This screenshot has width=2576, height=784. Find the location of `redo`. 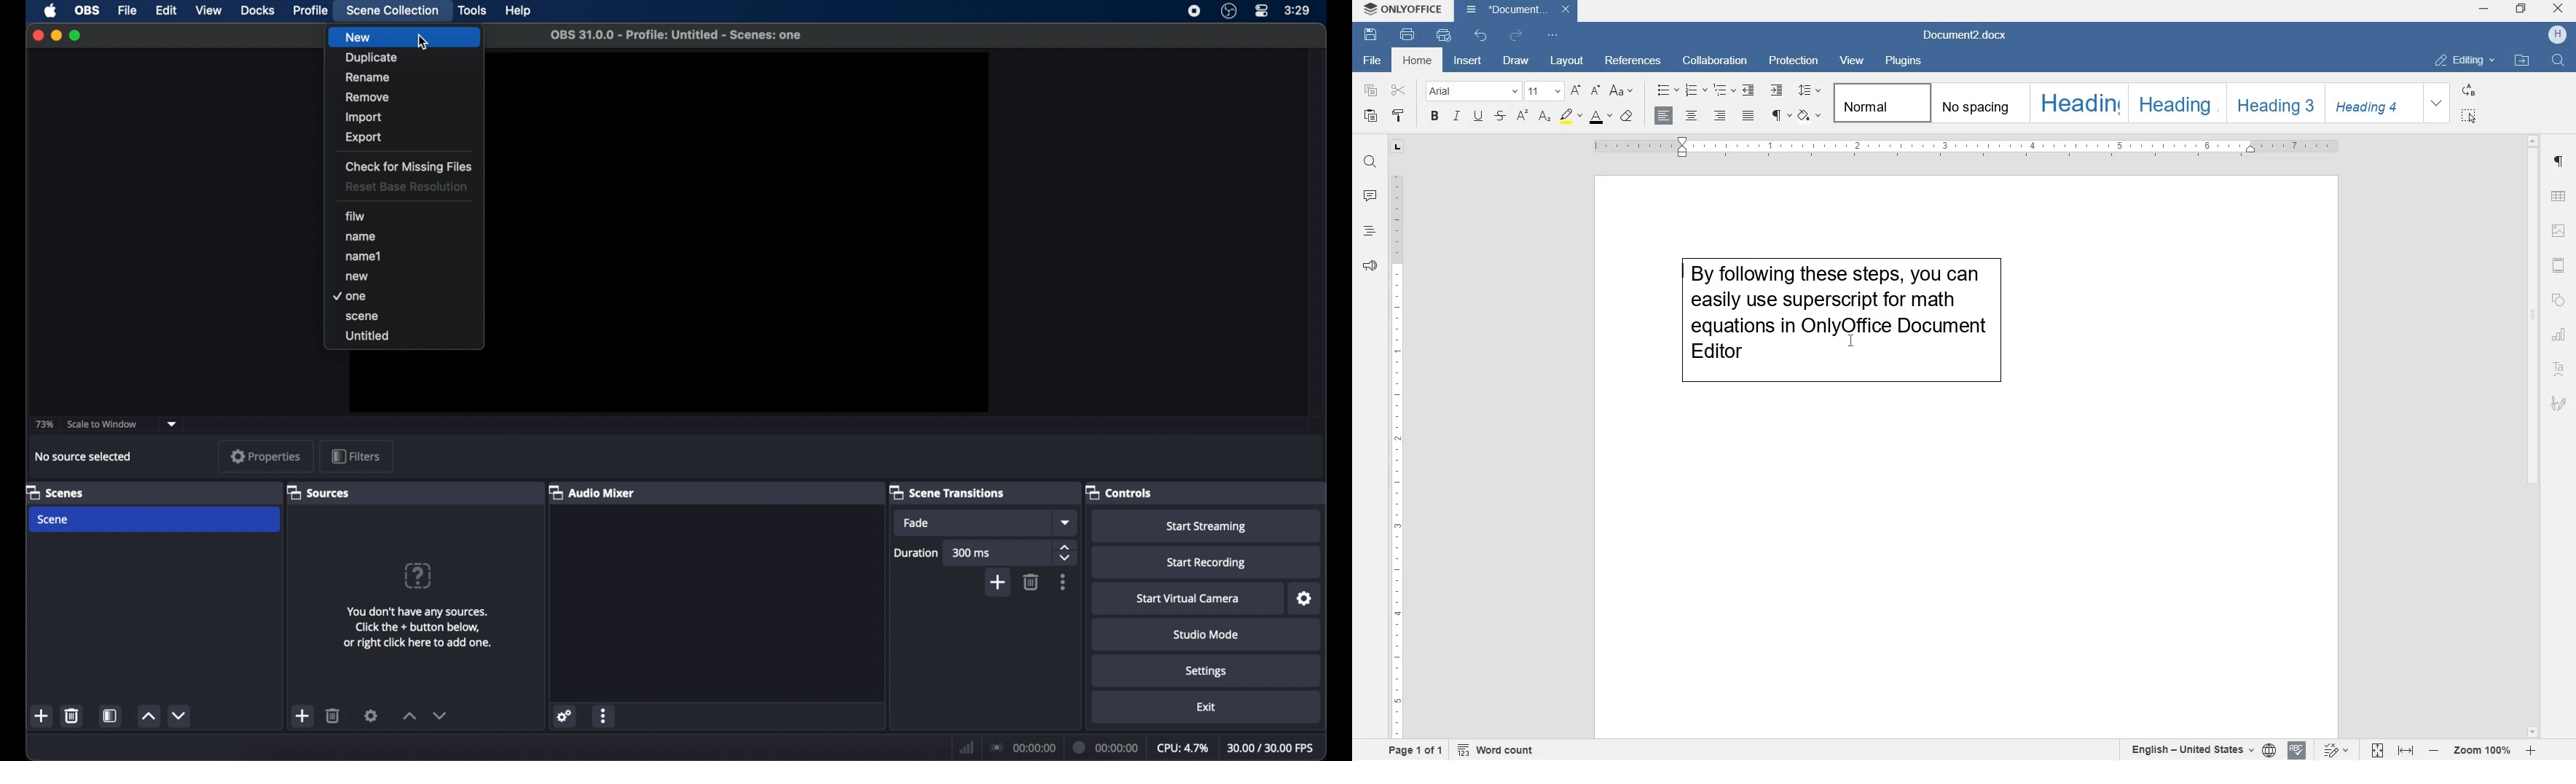

redo is located at coordinates (1516, 37).